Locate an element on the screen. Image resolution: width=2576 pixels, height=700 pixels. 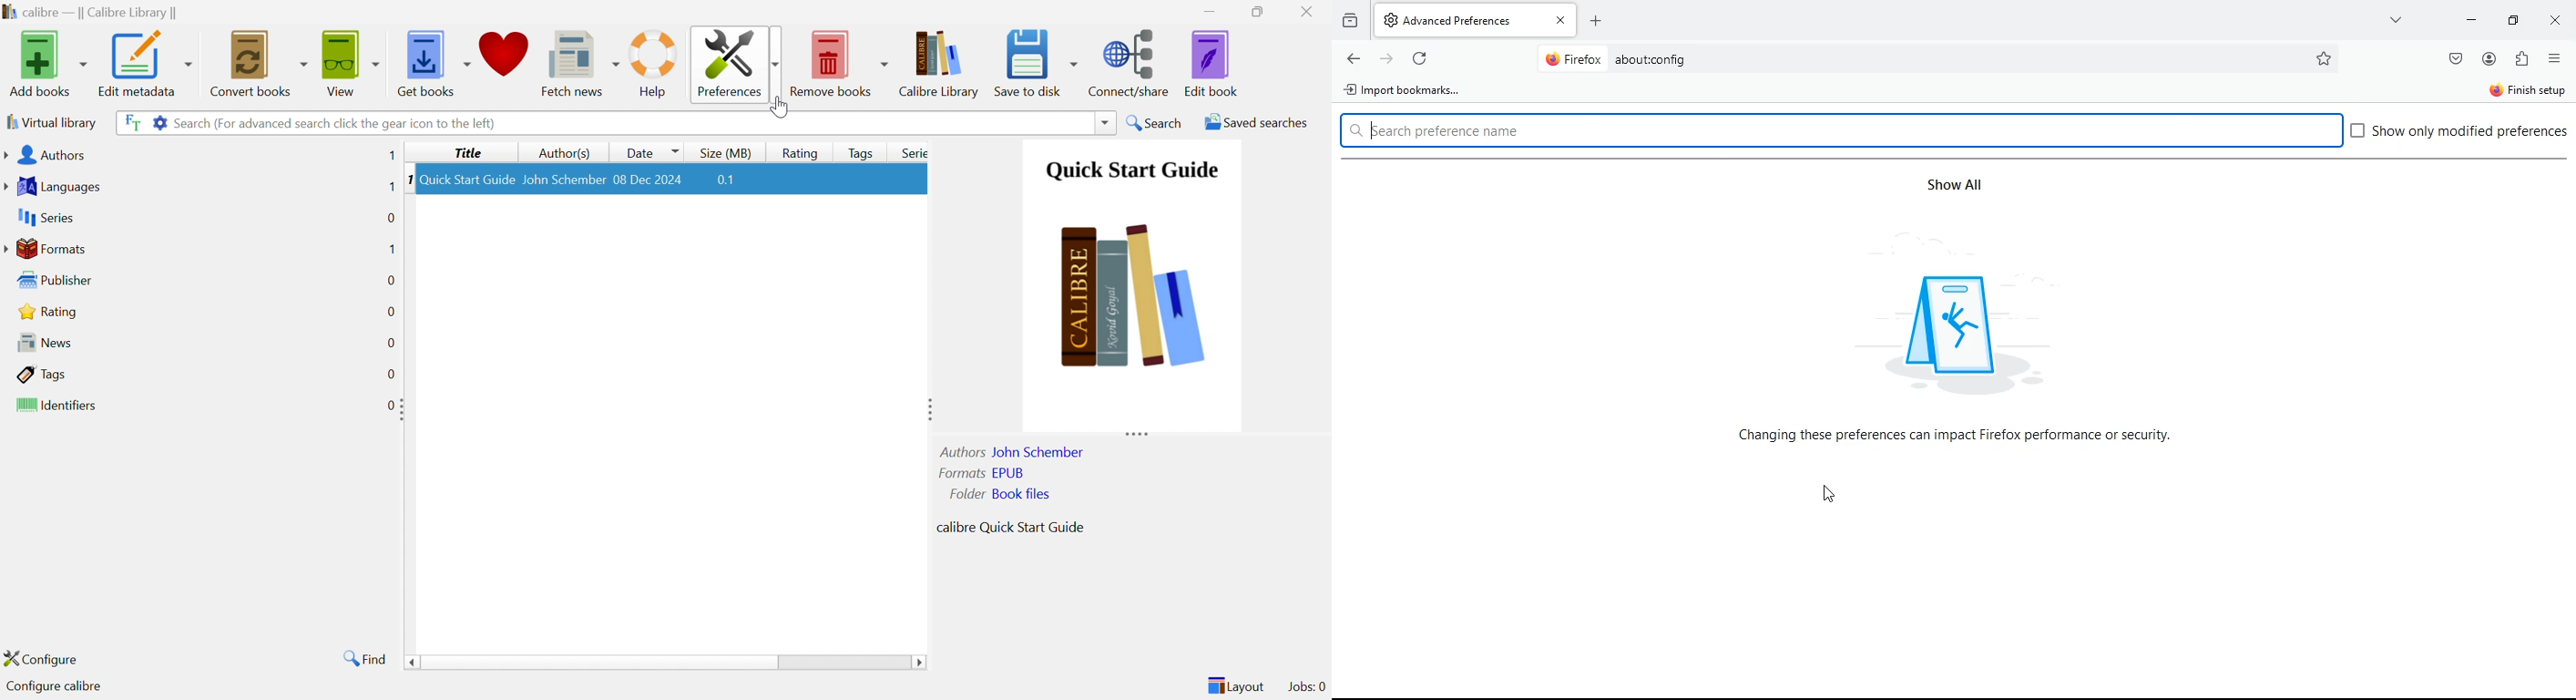
Languages is located at coordinates (55, 187).